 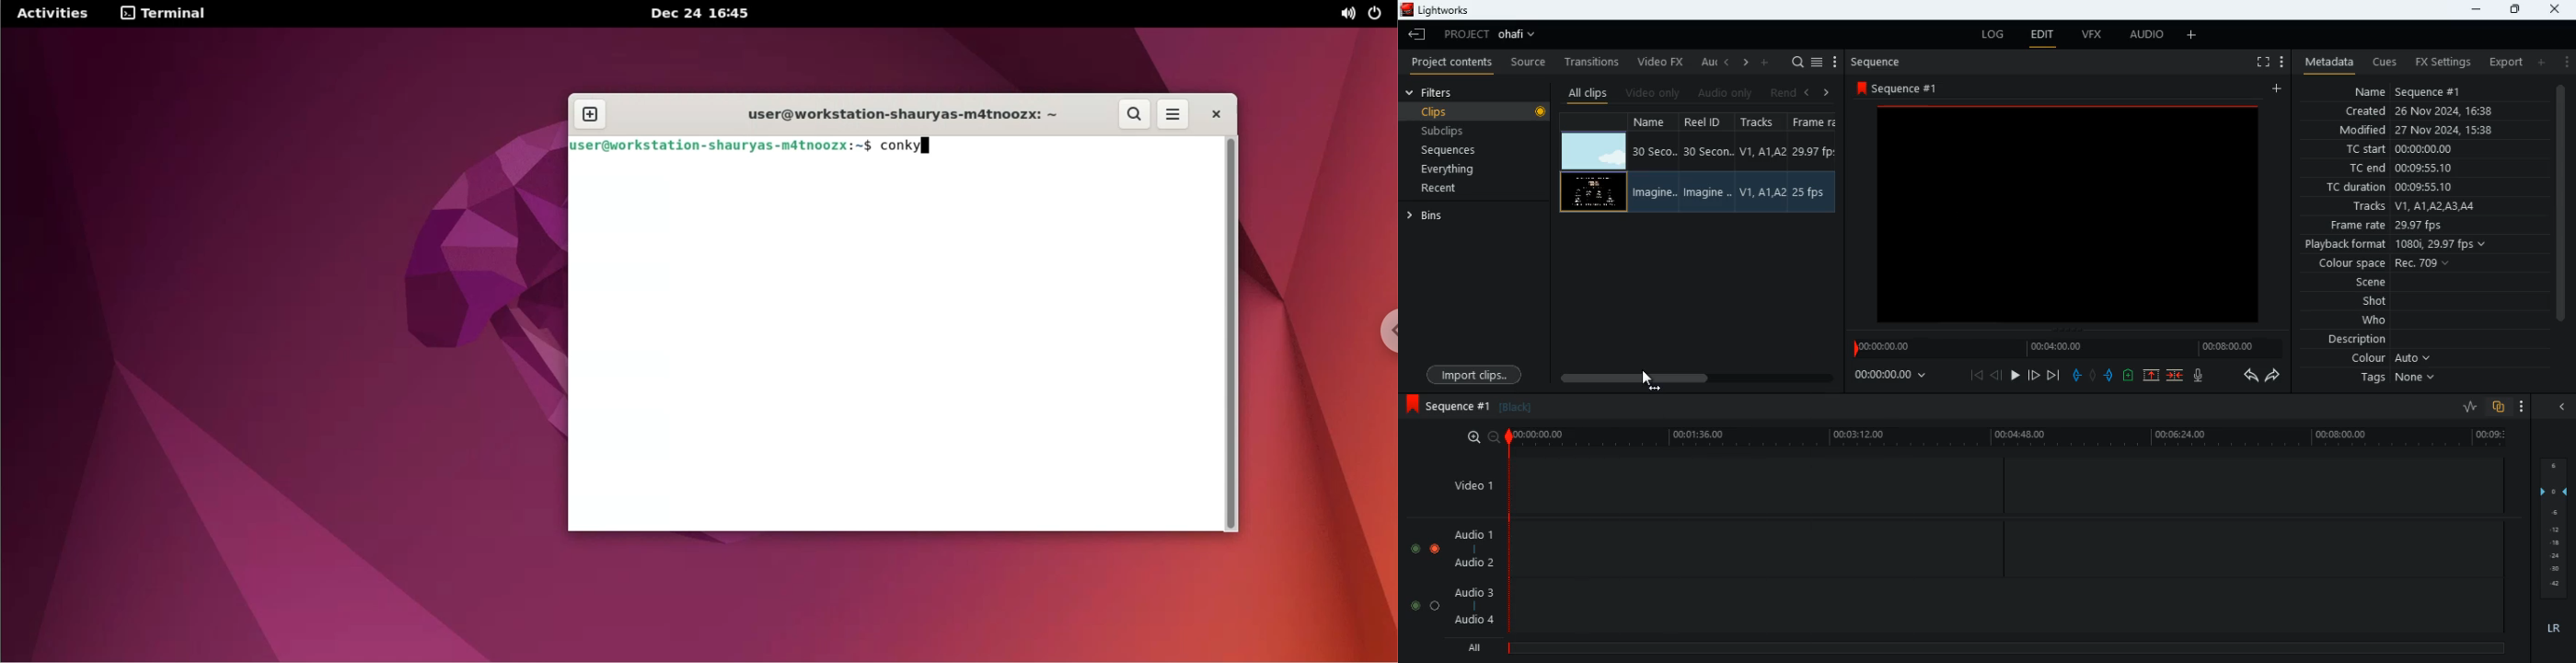 What do you see at coordinates (2559, 406) in the screenshot?
I see `close` at bounding box center [2559, 406].